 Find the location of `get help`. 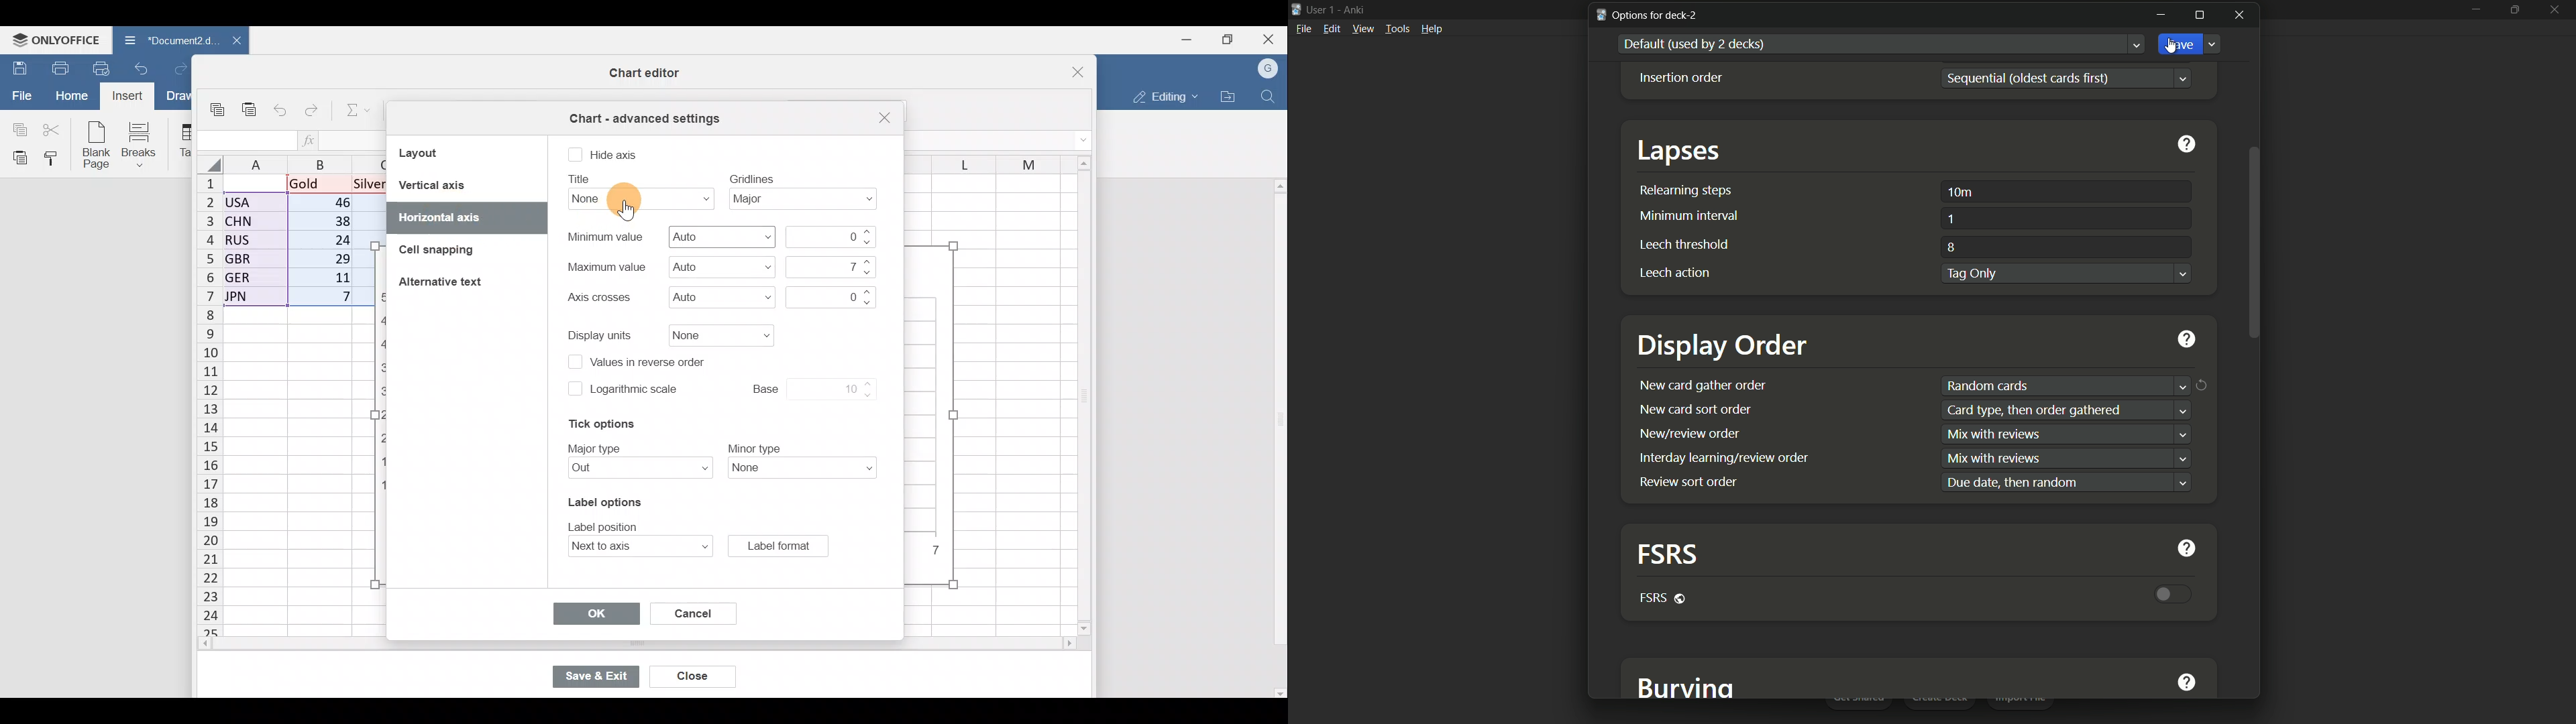

get help is located at coordinates (2192, 548).